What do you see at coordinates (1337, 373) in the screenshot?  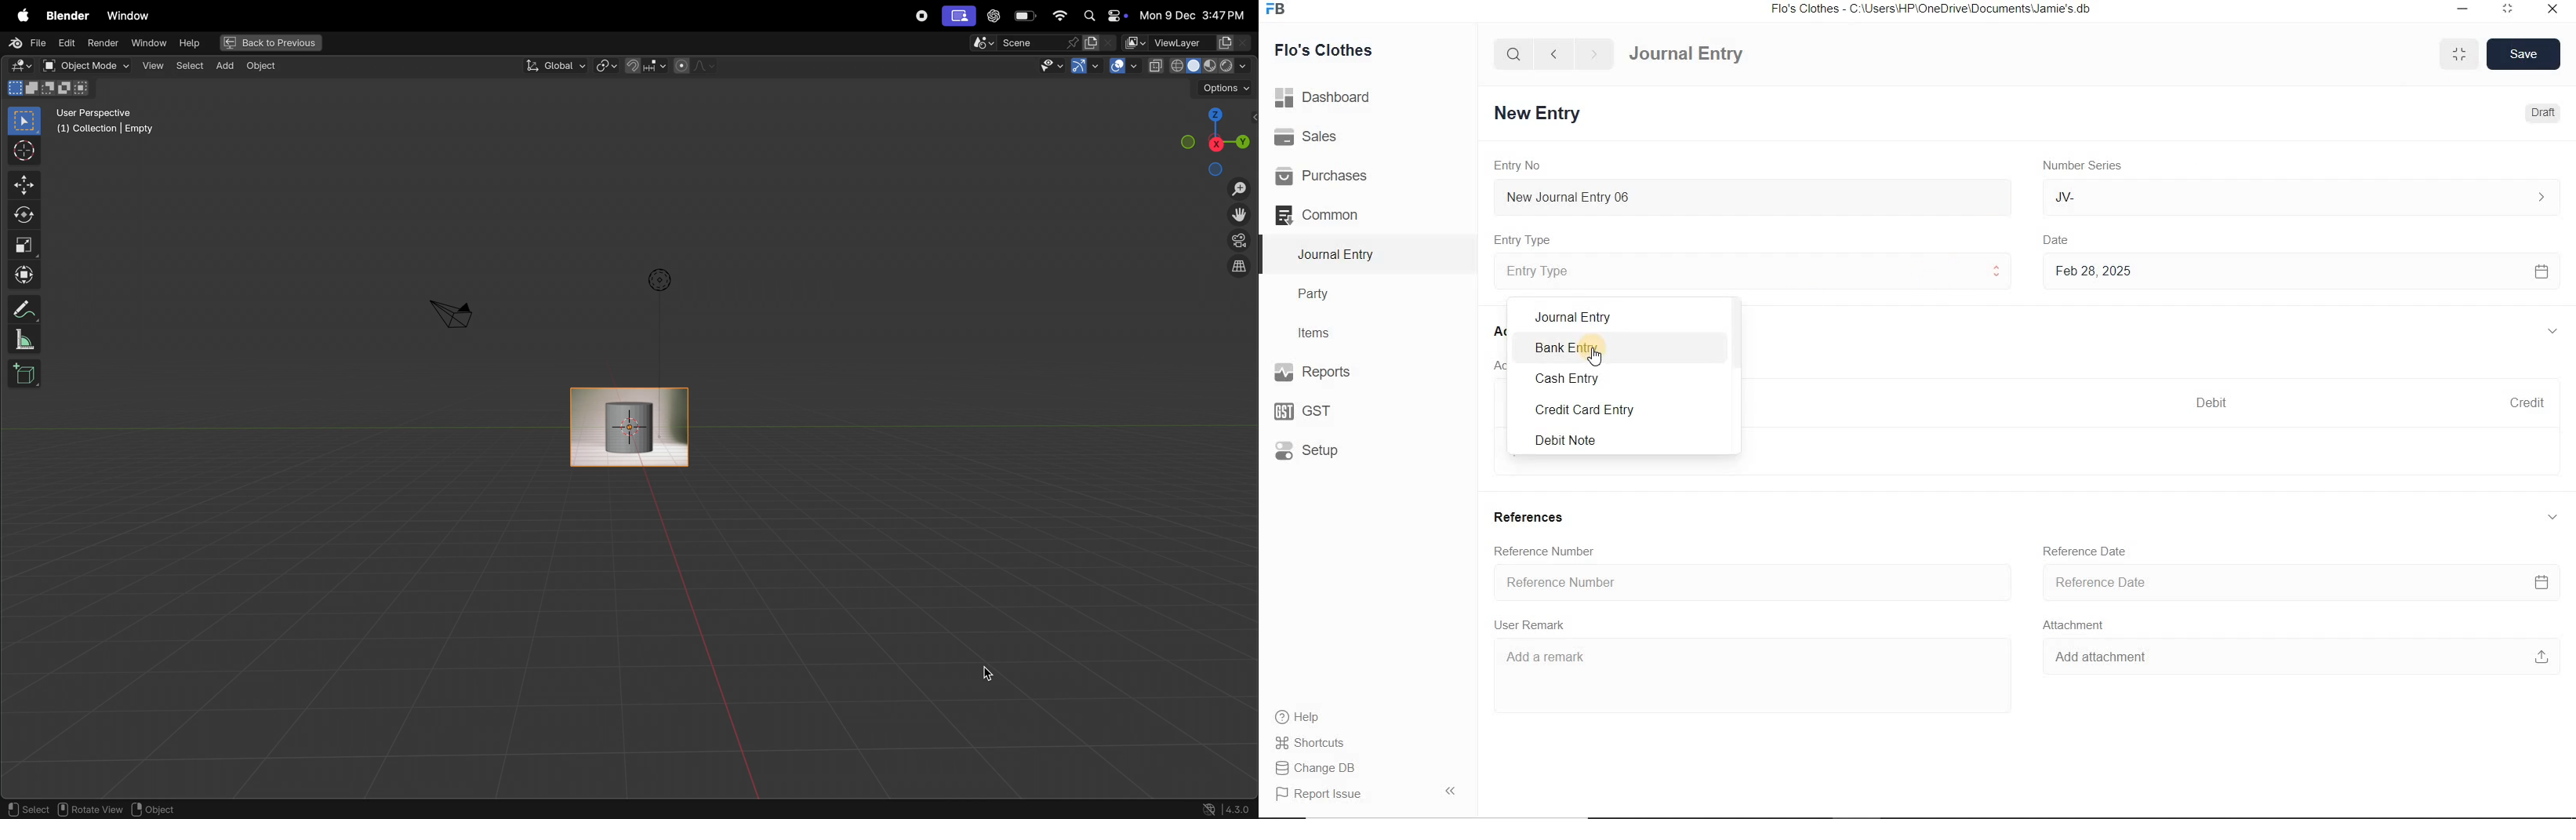 I see `Reports` at bounding box center [1337, 373].